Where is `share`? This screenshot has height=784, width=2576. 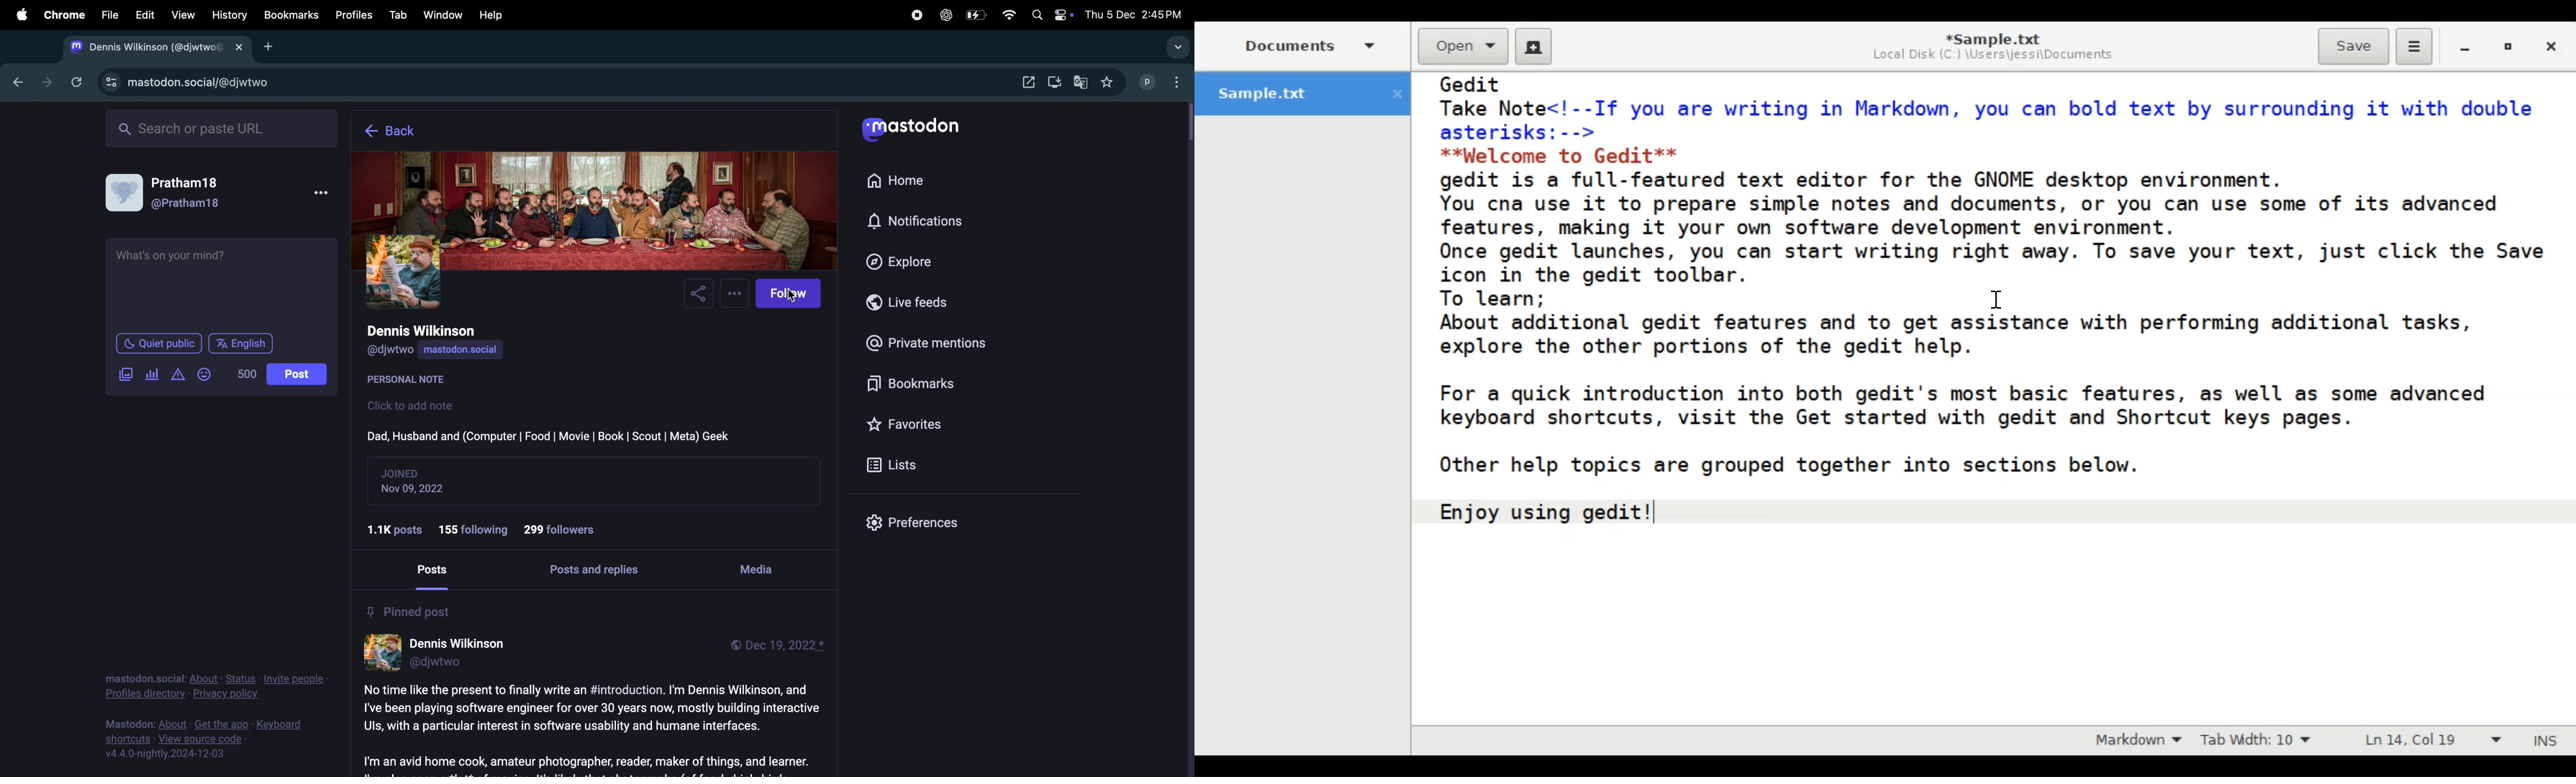 share is located at coordinates (700, 295).